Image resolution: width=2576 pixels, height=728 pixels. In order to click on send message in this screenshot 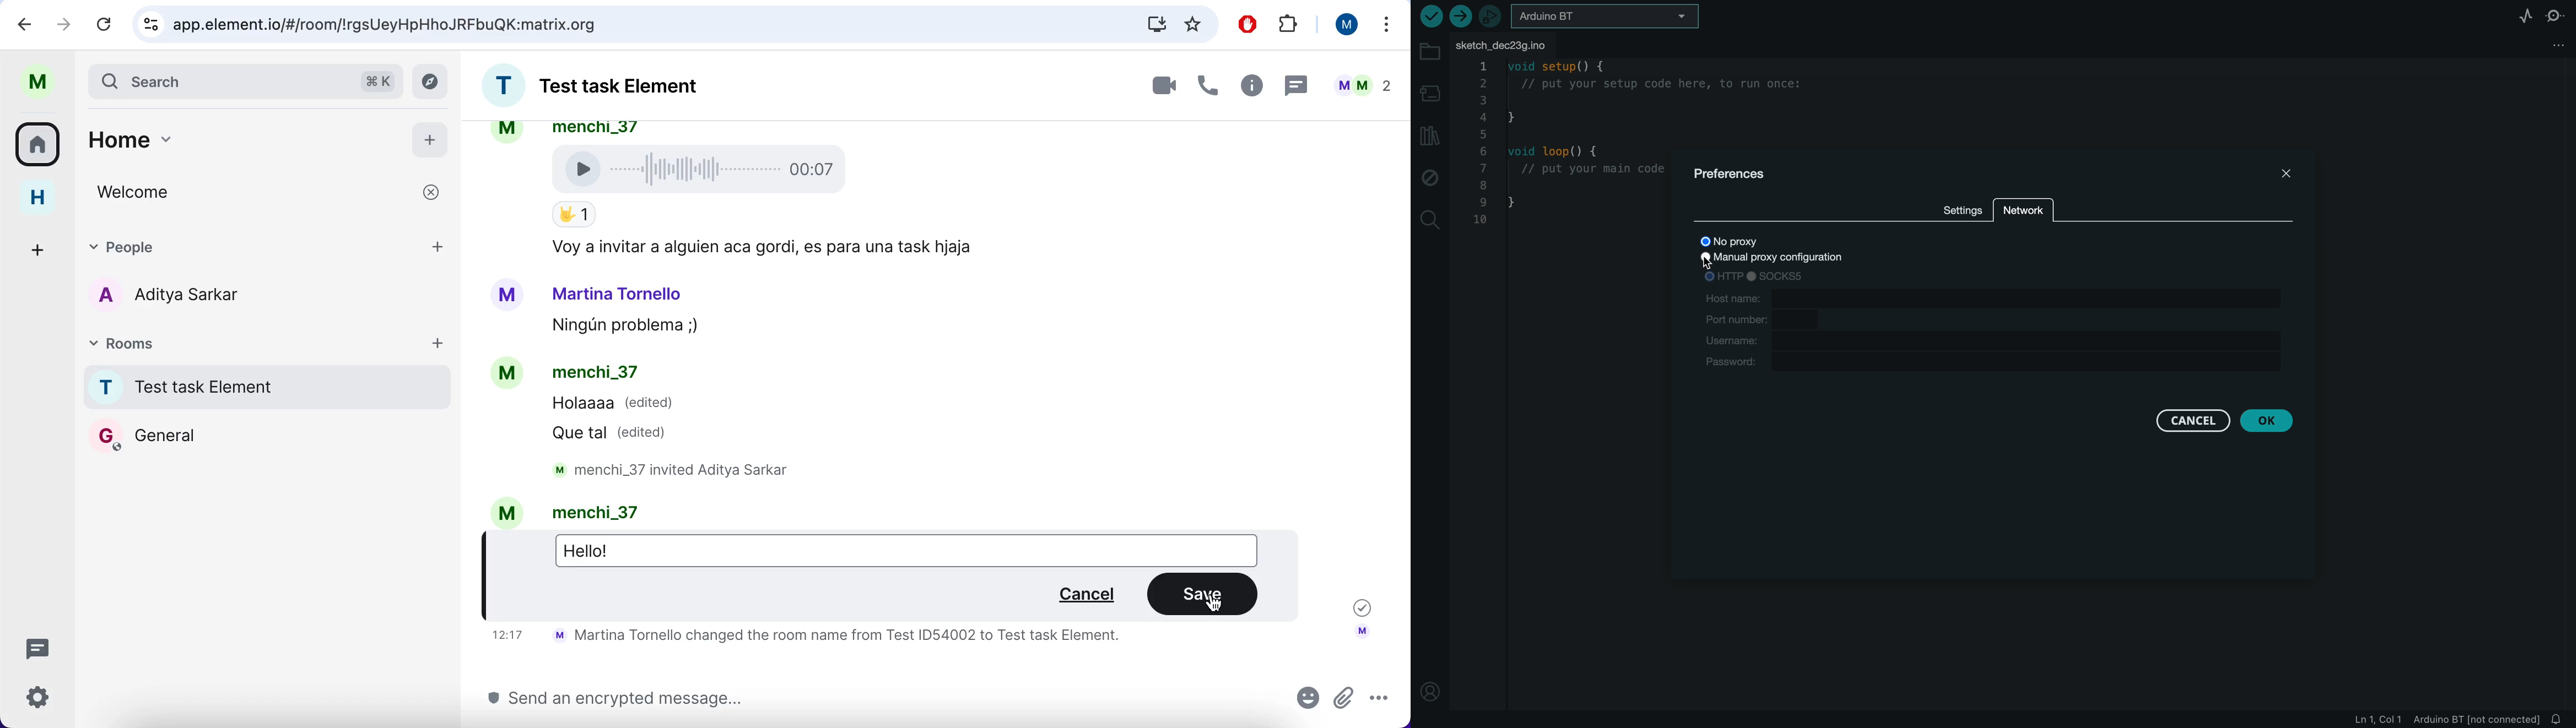, I will do `click(879, 703)`.